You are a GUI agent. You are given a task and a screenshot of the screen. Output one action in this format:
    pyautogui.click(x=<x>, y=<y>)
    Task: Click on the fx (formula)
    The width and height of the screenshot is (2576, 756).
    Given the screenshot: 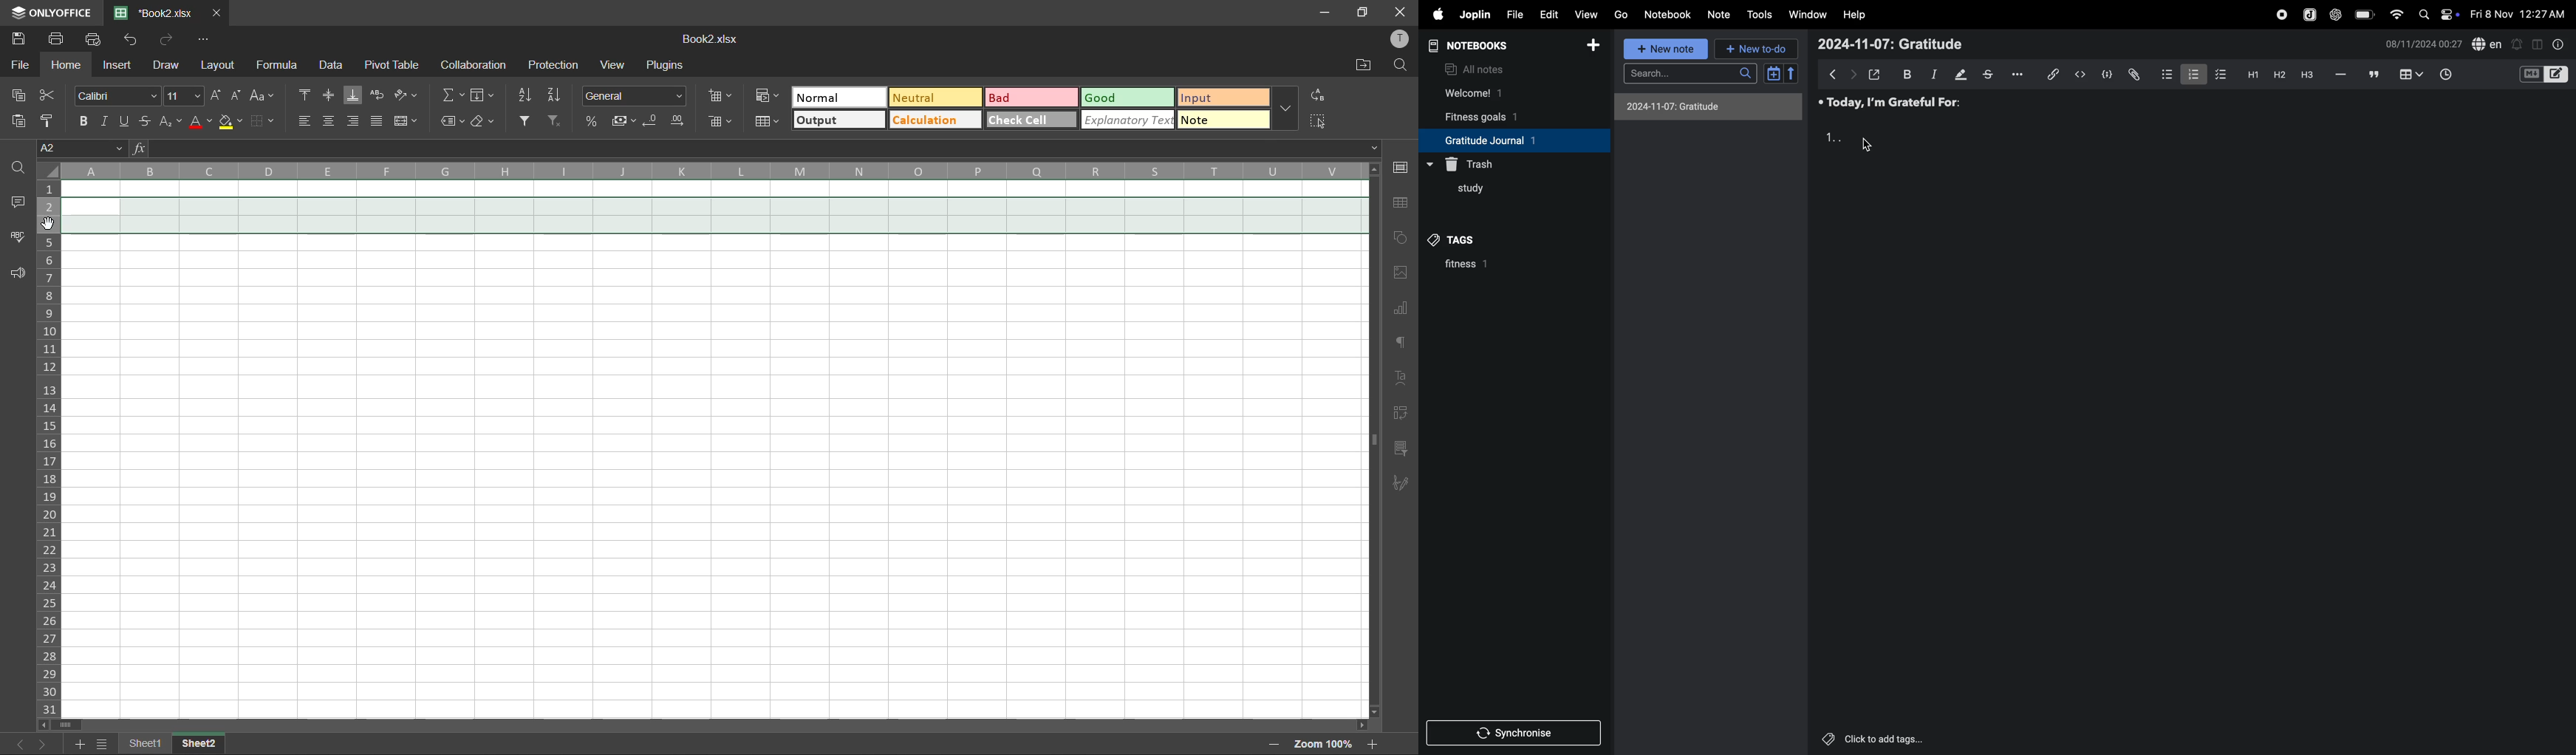 What is the action you would take?
    pyautogui.click(x=139, y=148)
    